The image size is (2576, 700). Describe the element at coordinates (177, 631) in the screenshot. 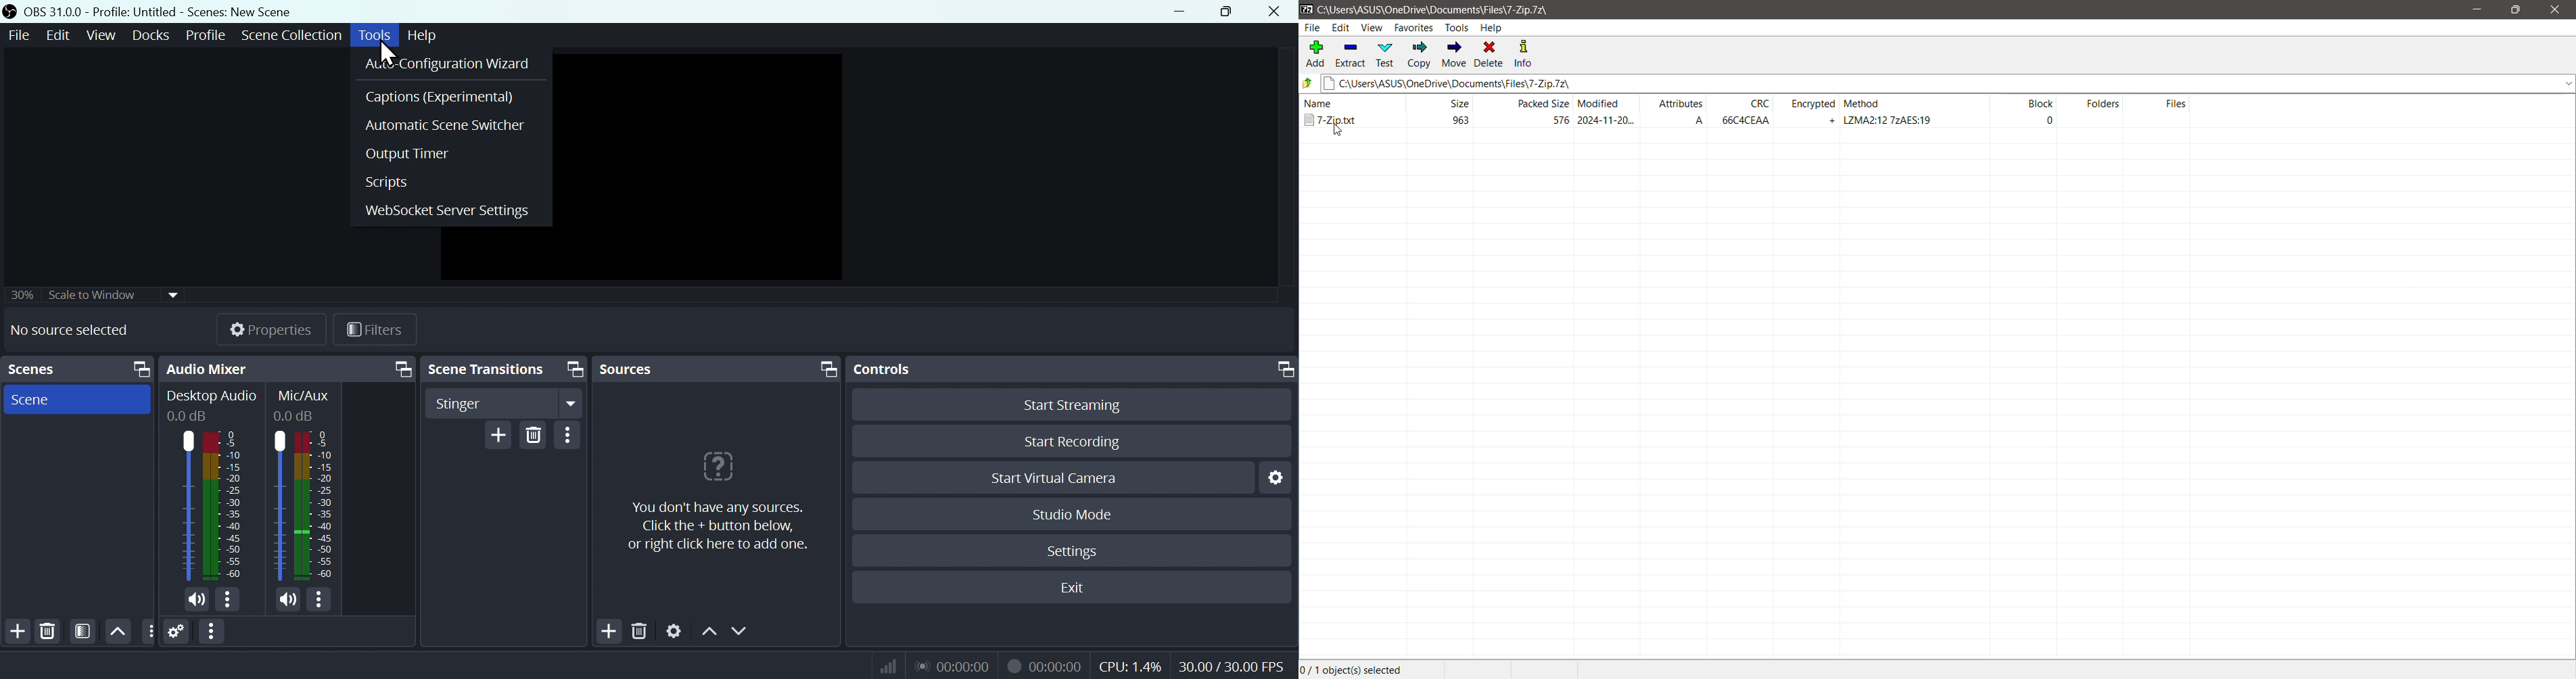

I see `Settings` at that location.